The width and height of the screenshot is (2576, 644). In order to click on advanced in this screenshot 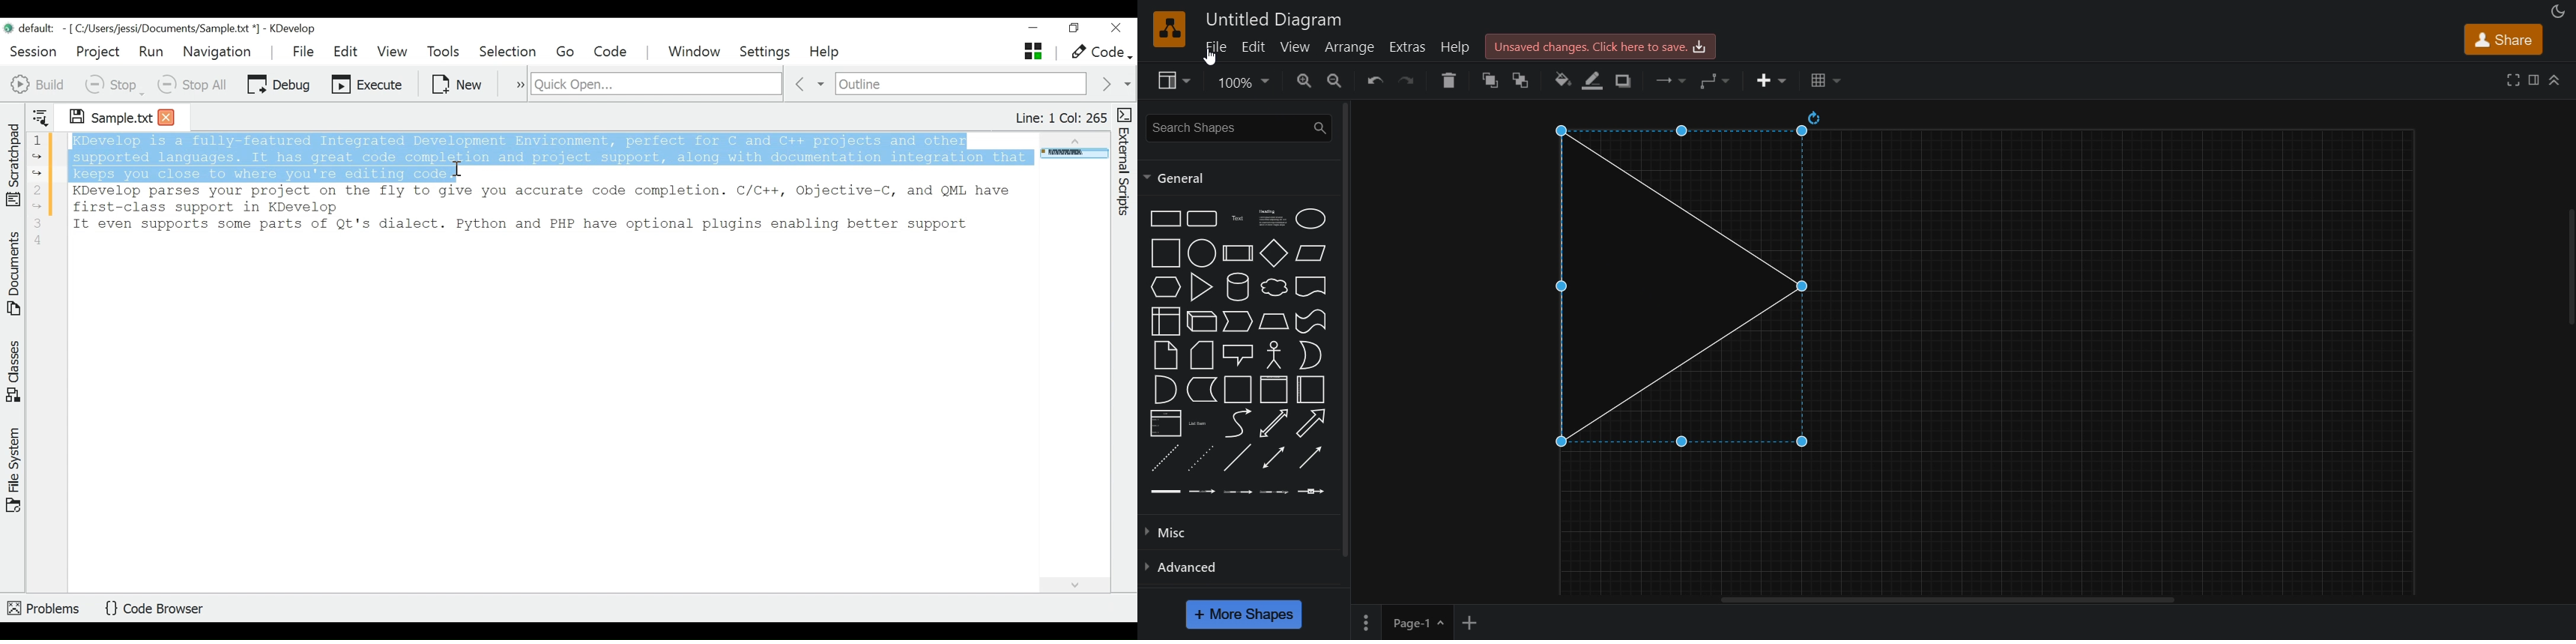, I will do `click(1233, 566)`.